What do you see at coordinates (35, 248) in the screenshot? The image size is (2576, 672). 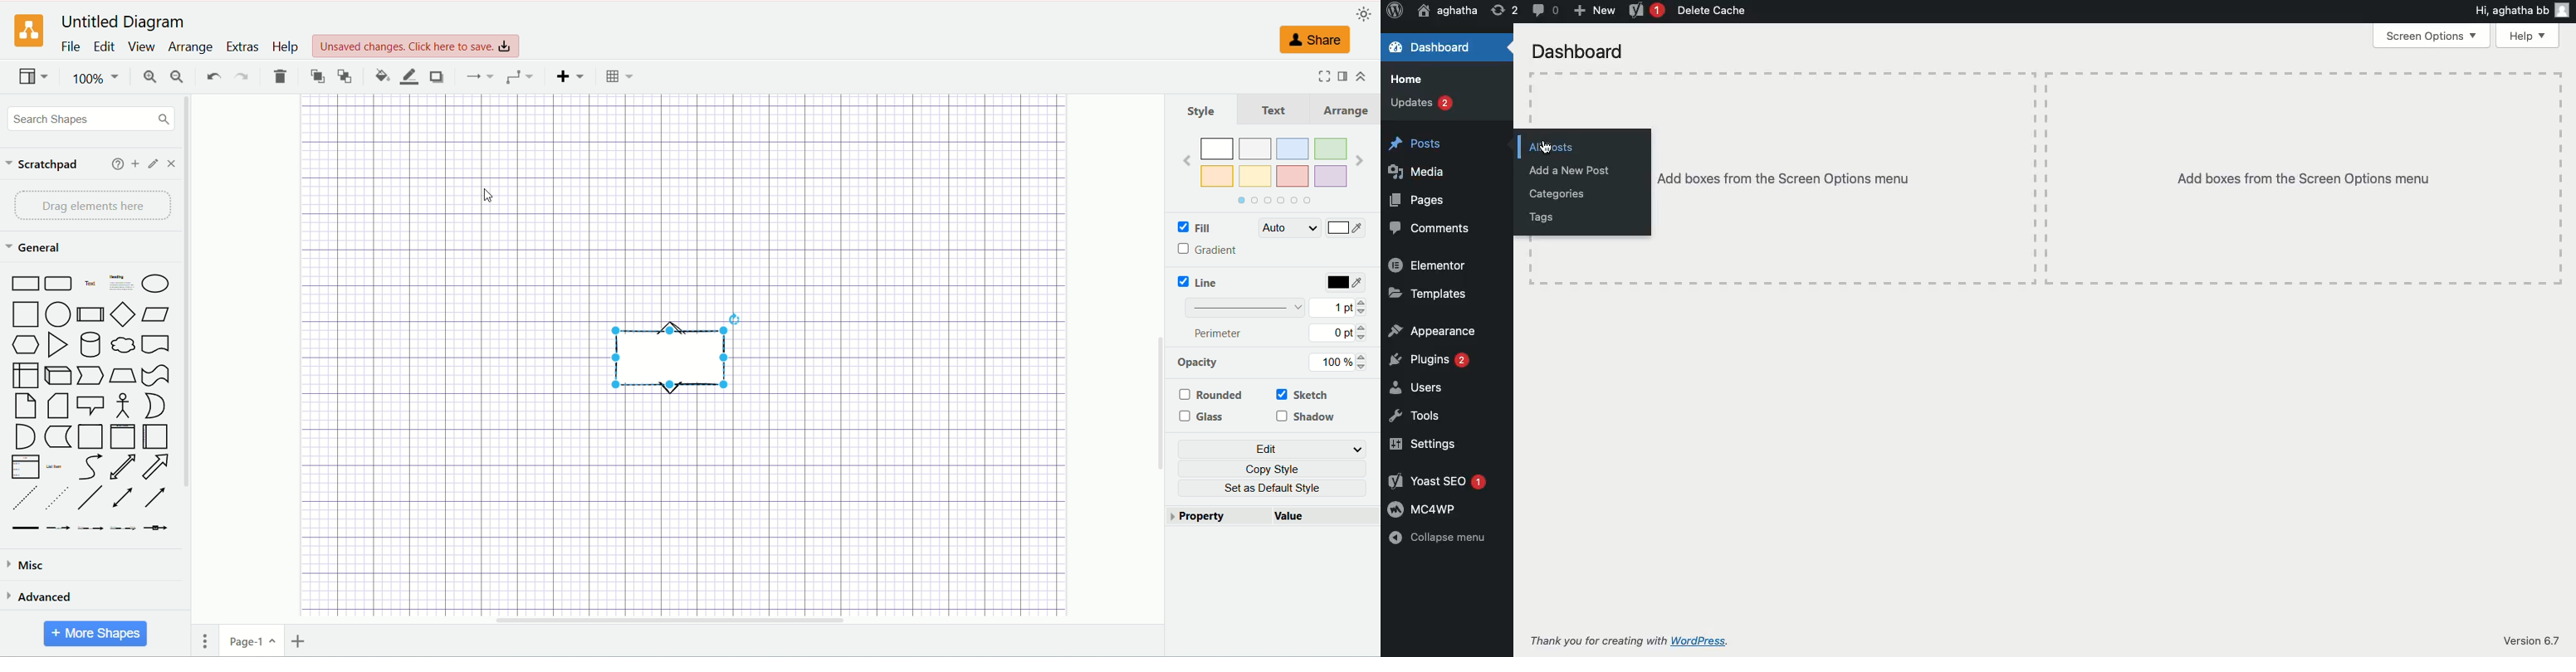 I see `general` at bounding box center [35, 248].